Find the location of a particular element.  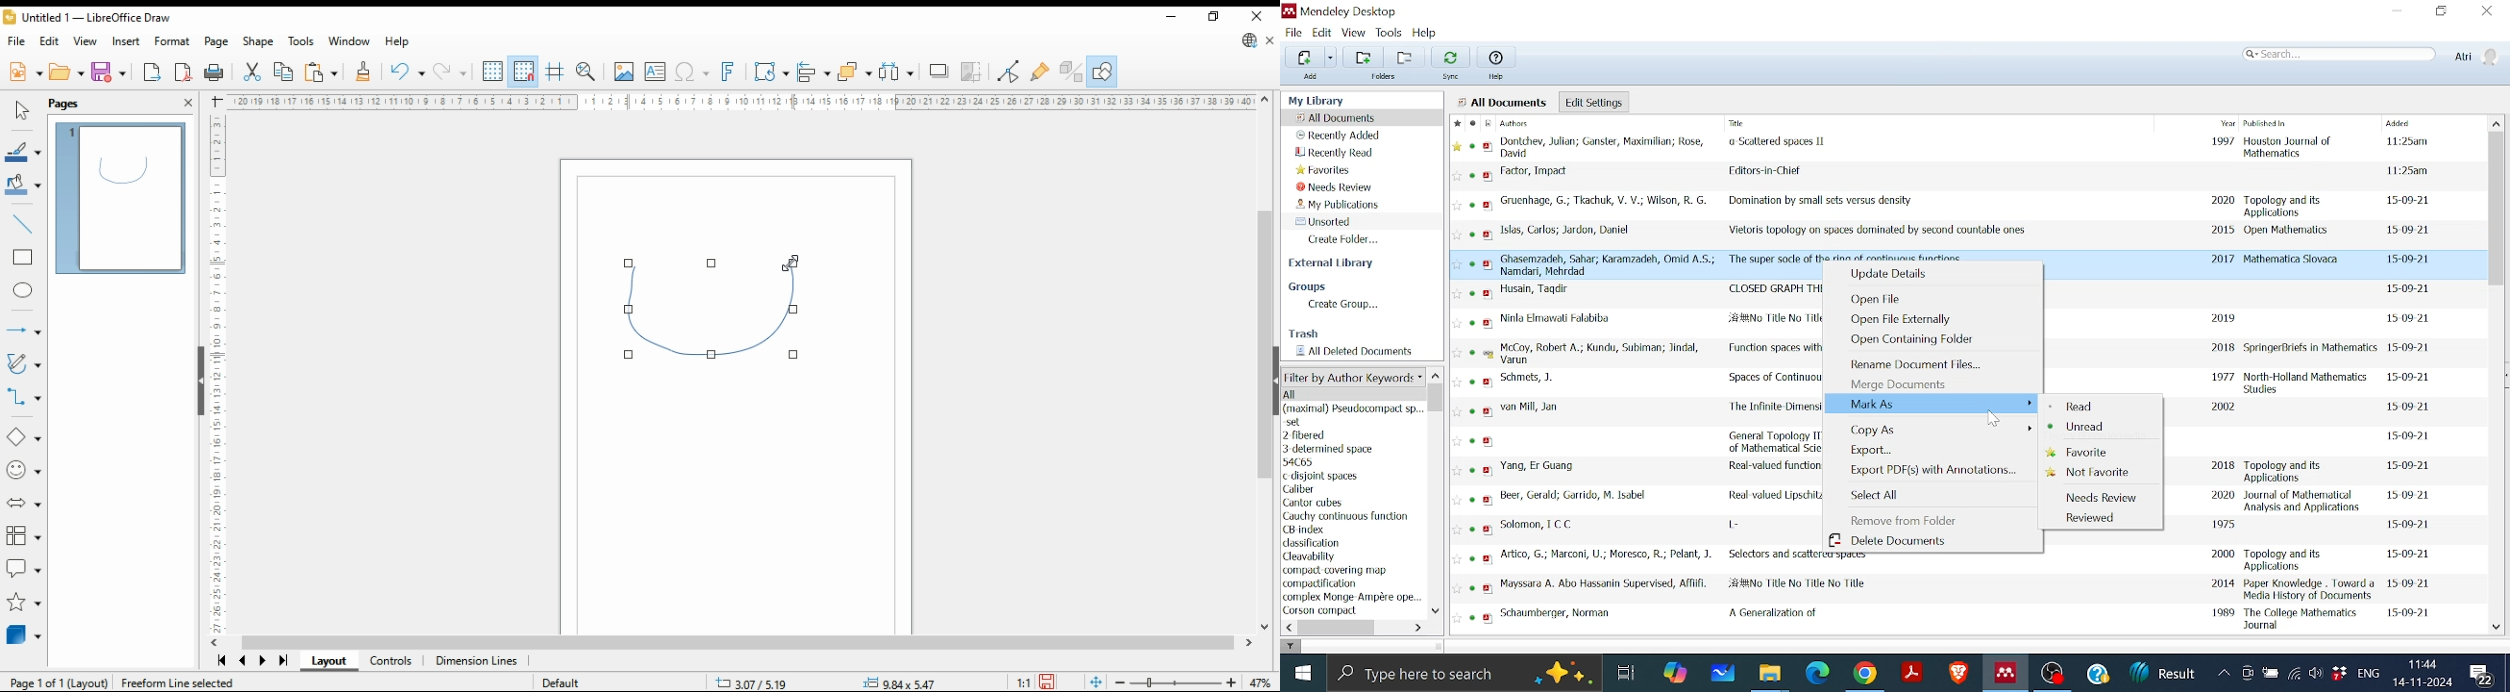

tools is located at coordinates (302, 41).